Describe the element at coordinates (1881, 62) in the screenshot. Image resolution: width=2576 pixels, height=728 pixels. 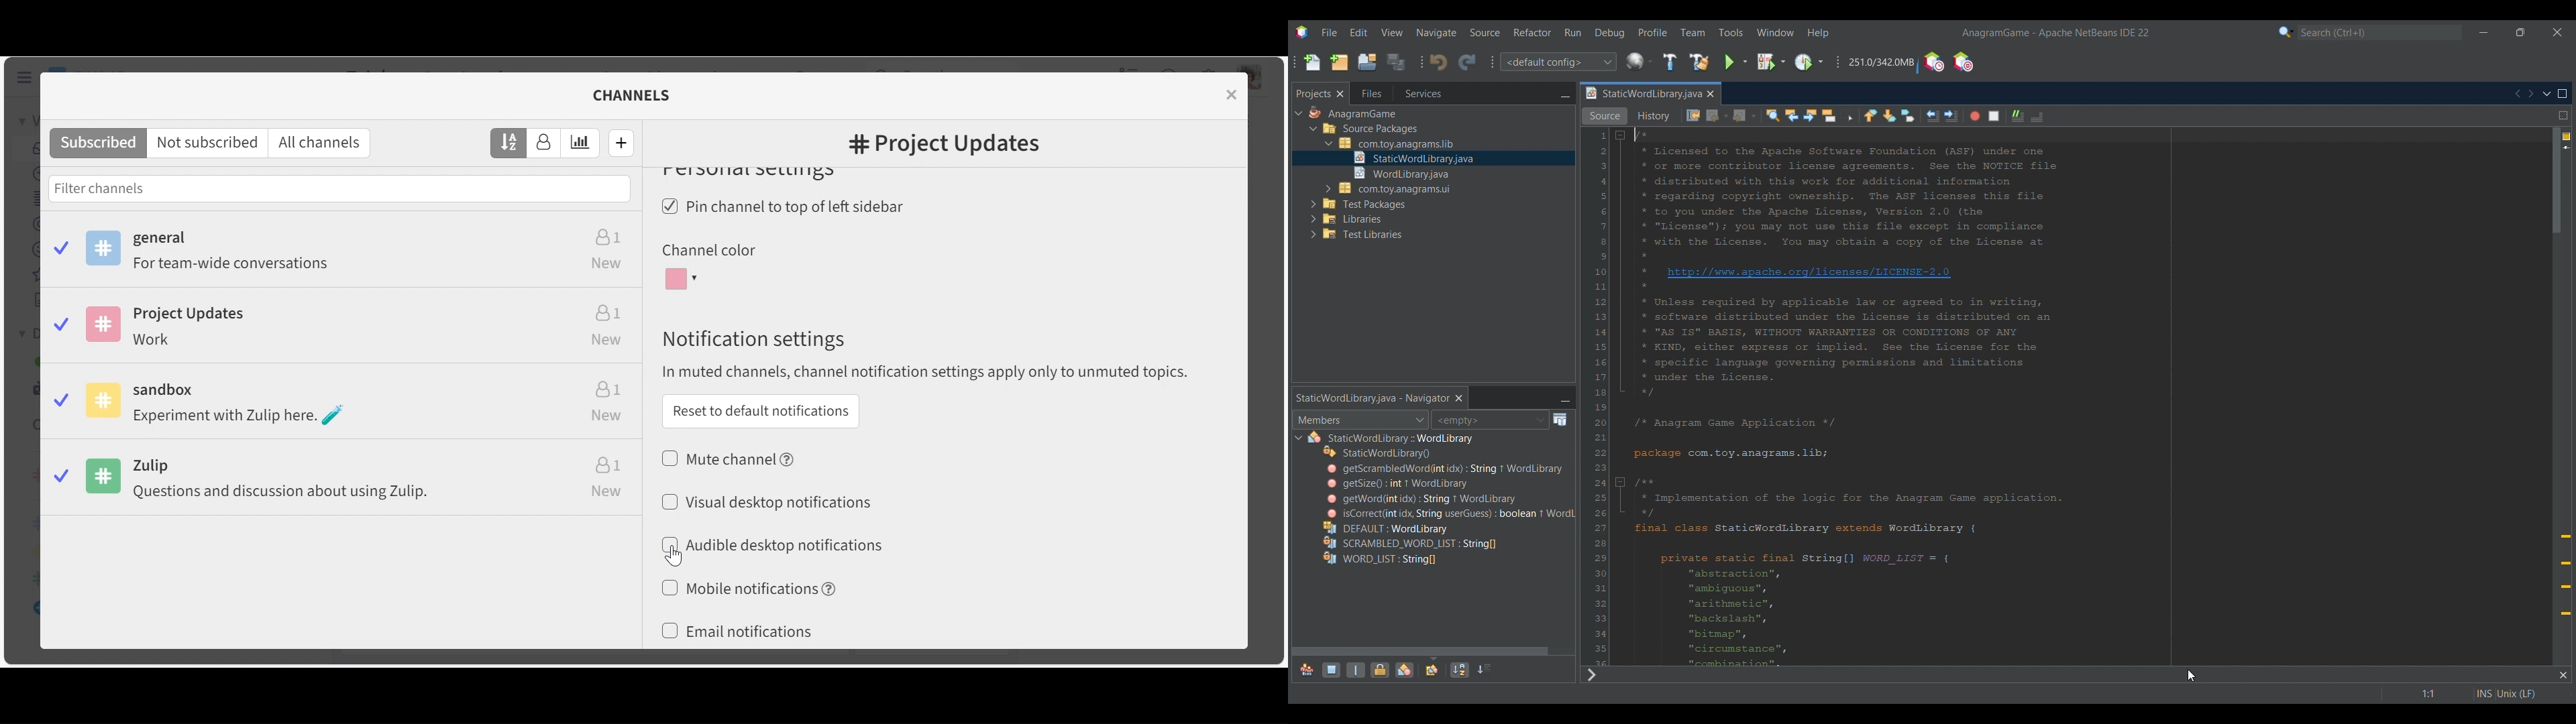
I see `Click to force garbage collection` at that location.